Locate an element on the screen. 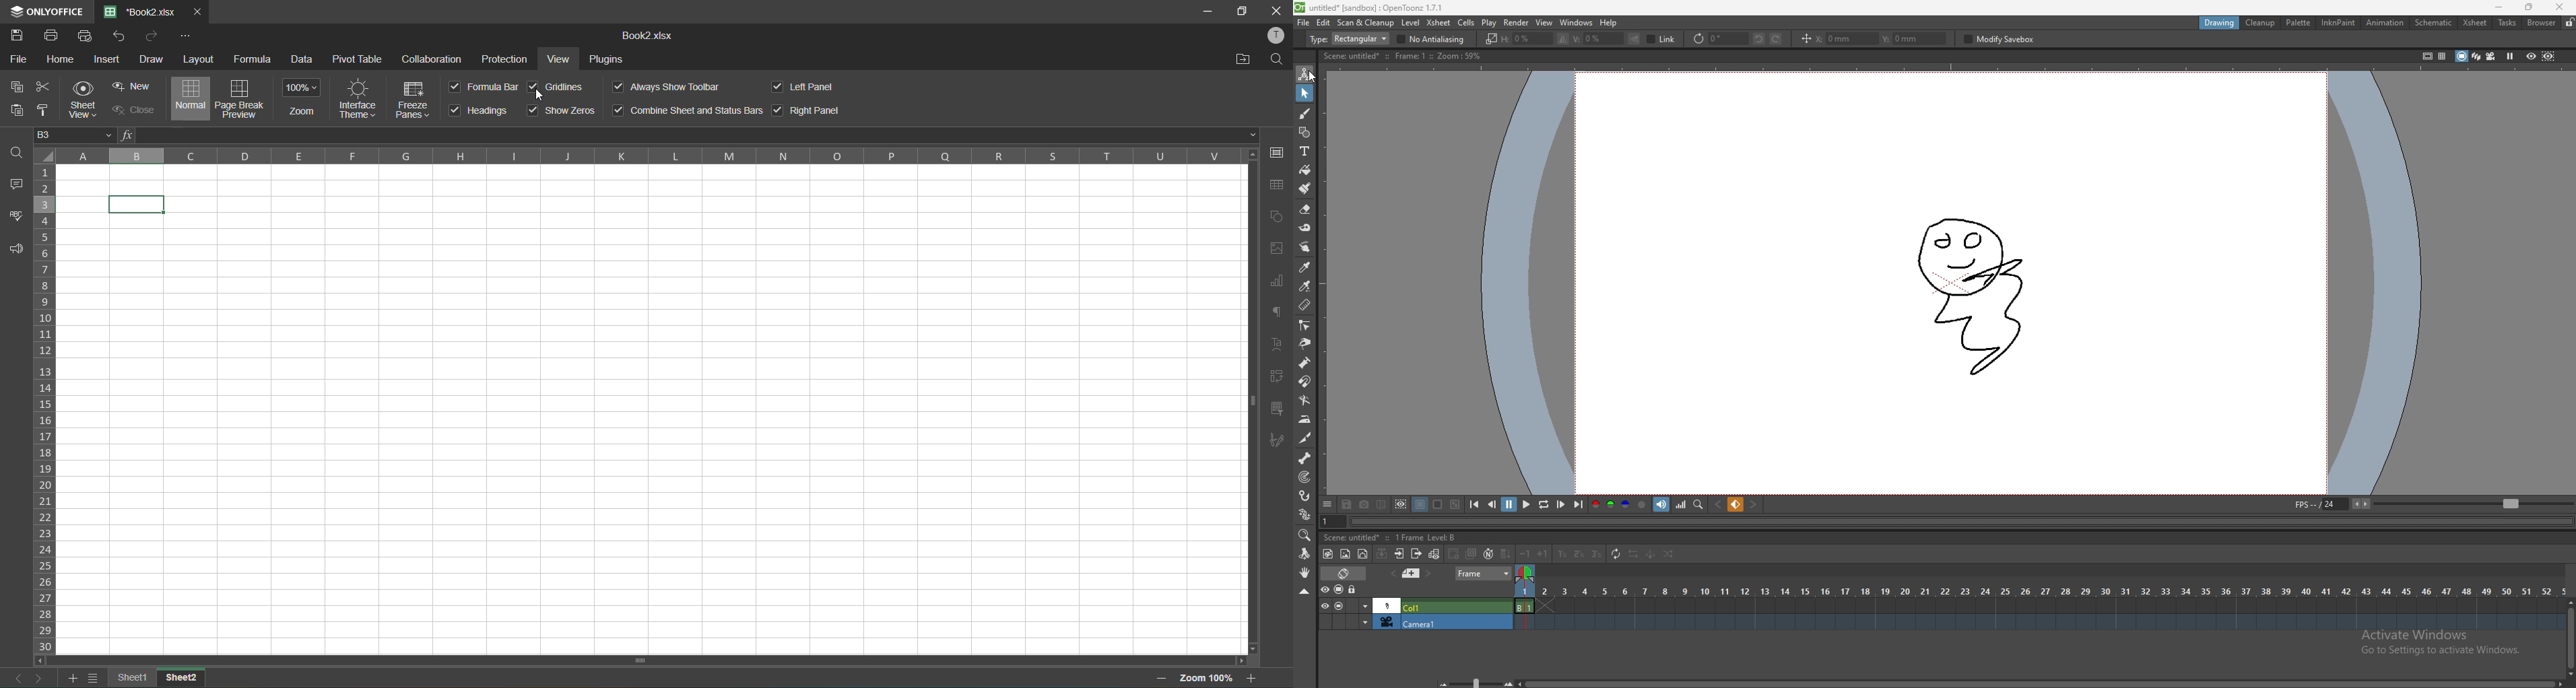 Image resolution: width=2576 pixels, height=700 pixels. selection is located at coordinates (1305, 94).